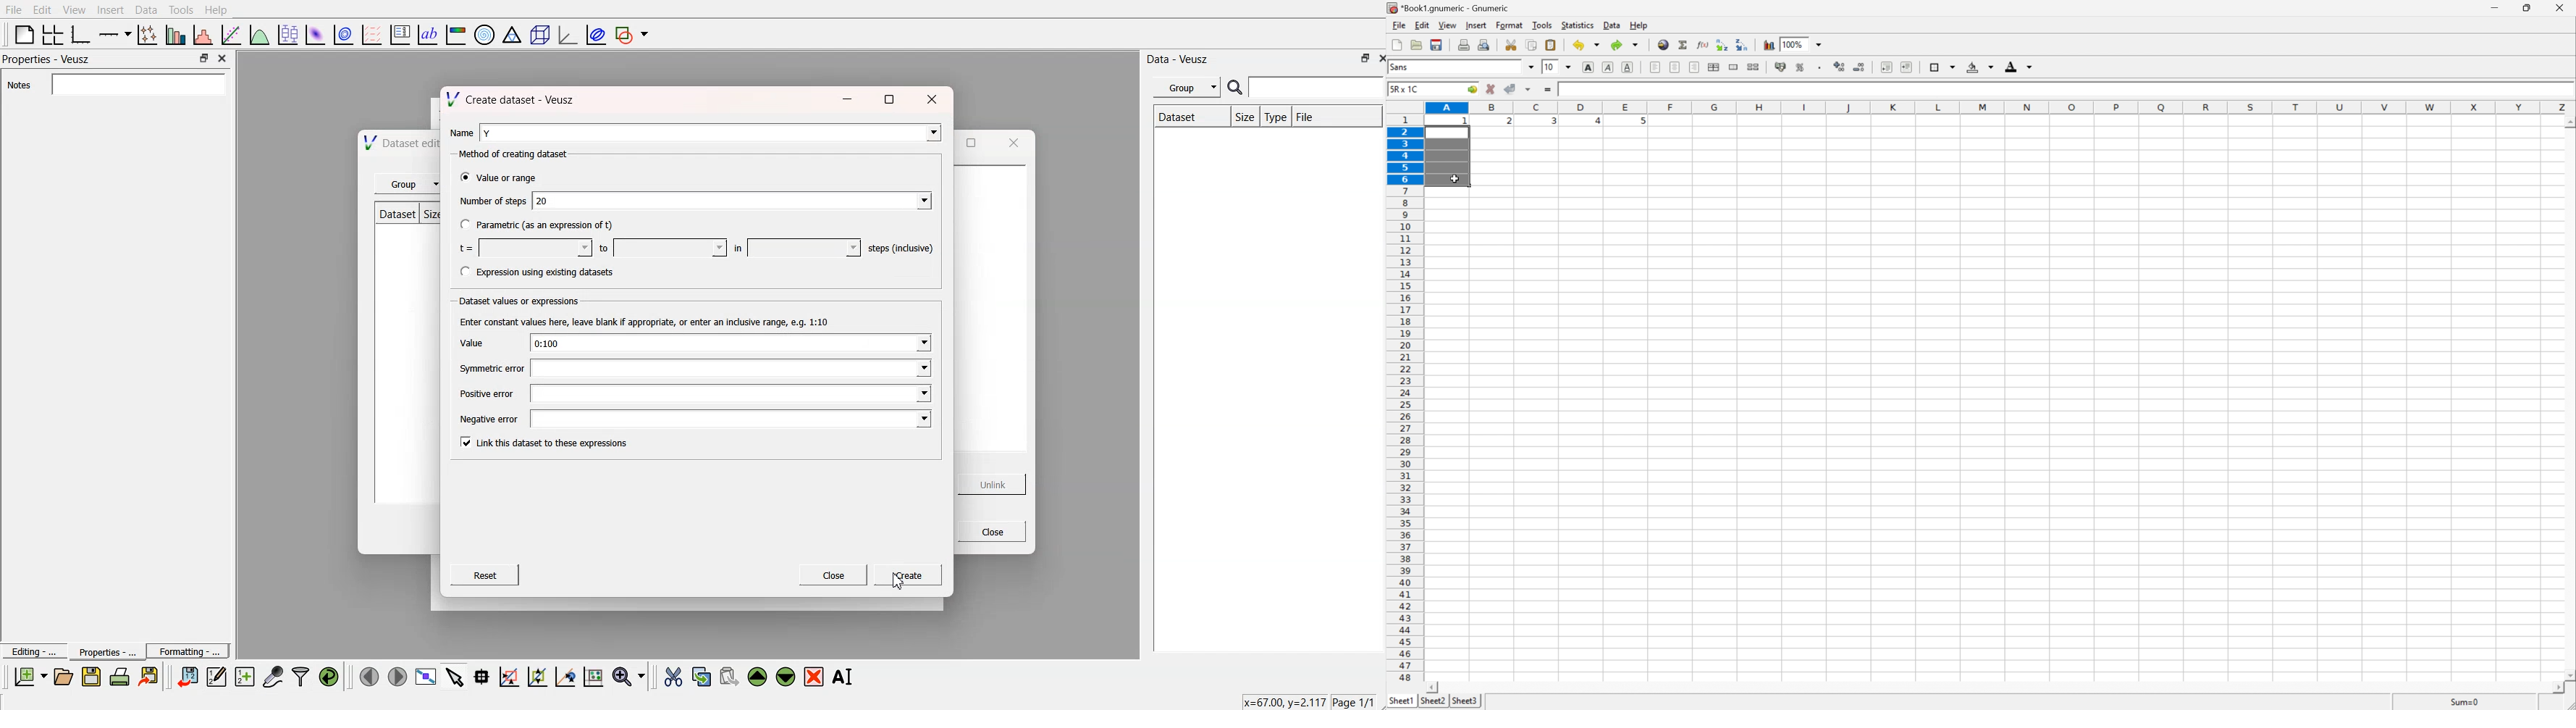 This screenshot has height=728, width=2576. Describe the element at coordinates (2562, 10) in the screenshot. I see `close` at that location.